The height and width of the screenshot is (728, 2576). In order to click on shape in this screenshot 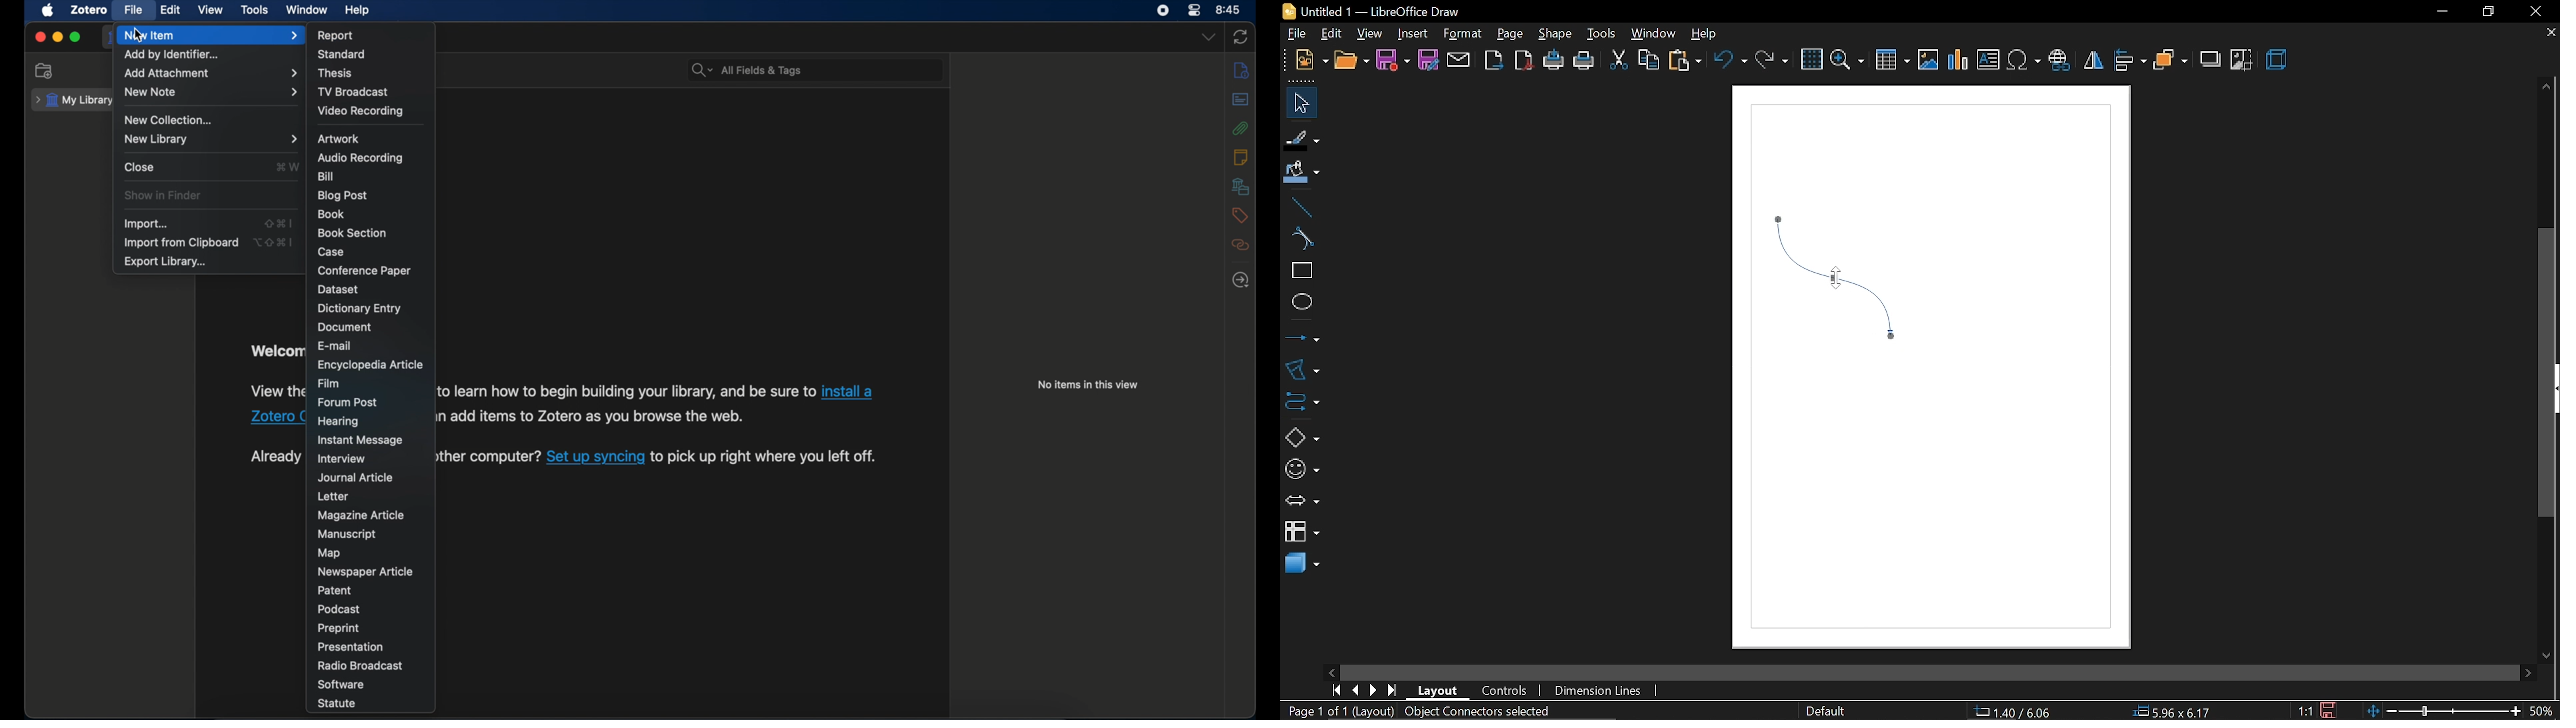, I will do `click(1552, 33)`.